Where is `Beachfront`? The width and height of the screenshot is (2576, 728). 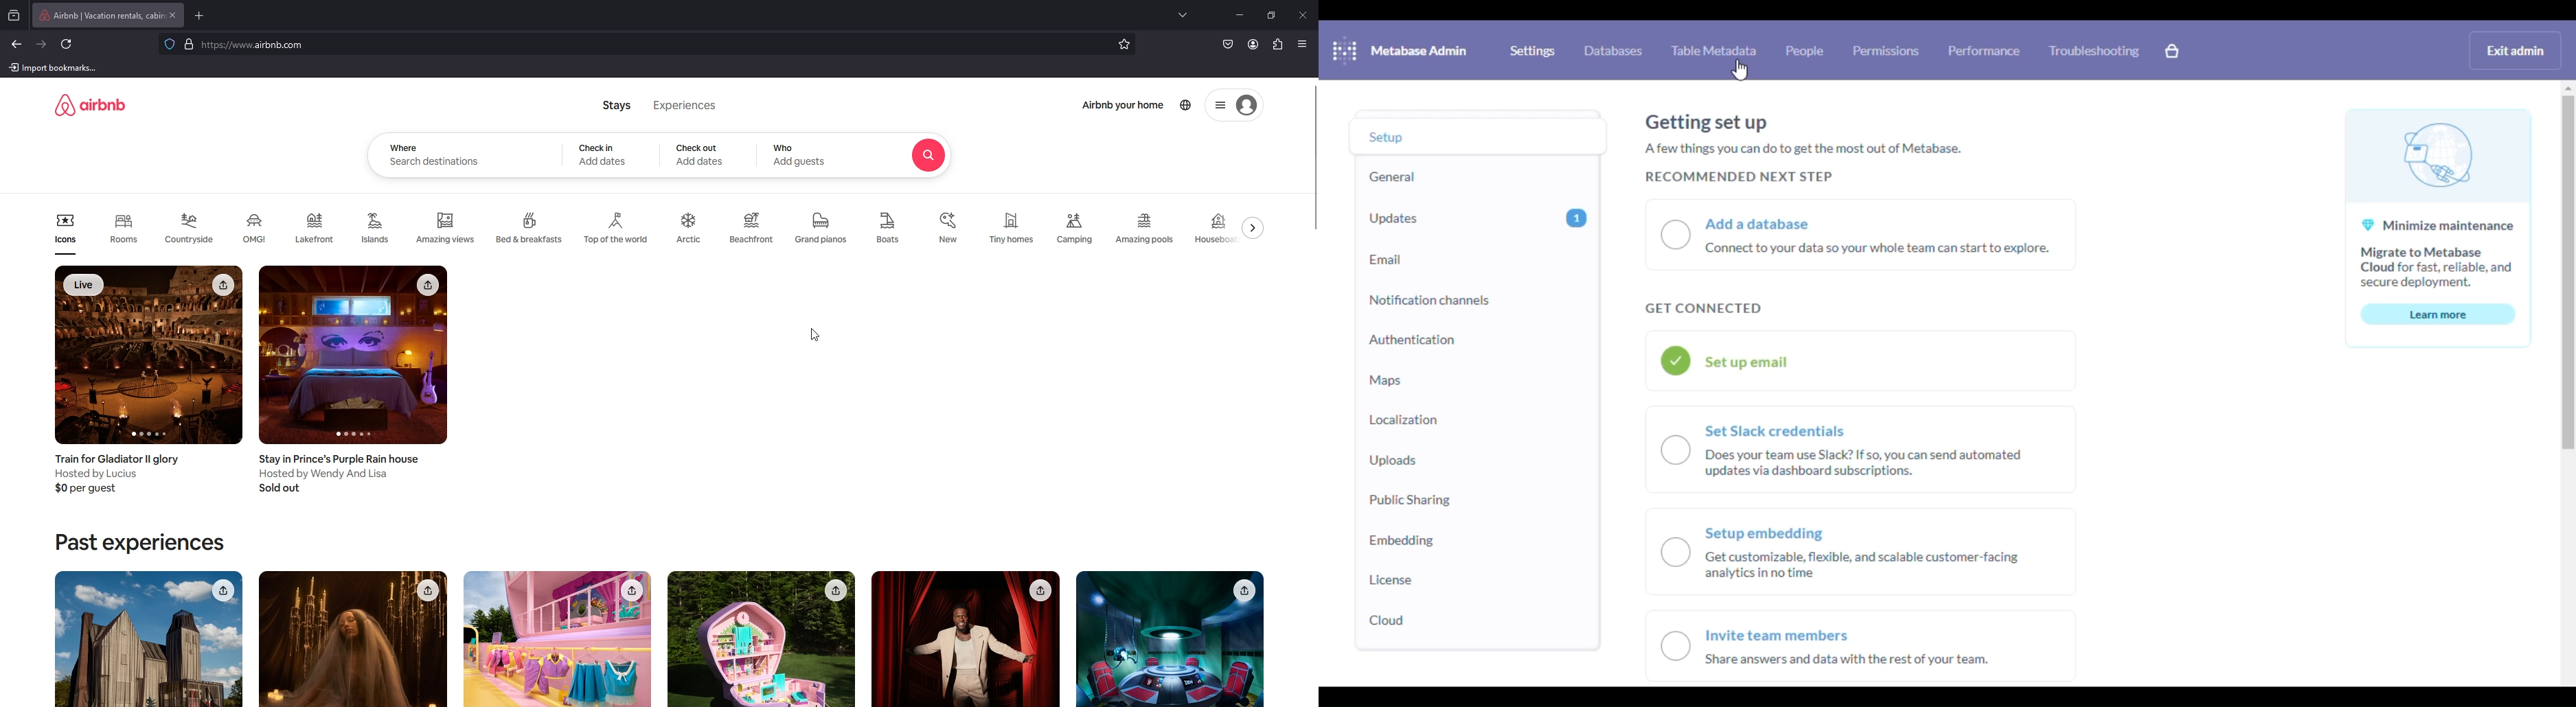 Beachfront is located at coordinates (752, 229).